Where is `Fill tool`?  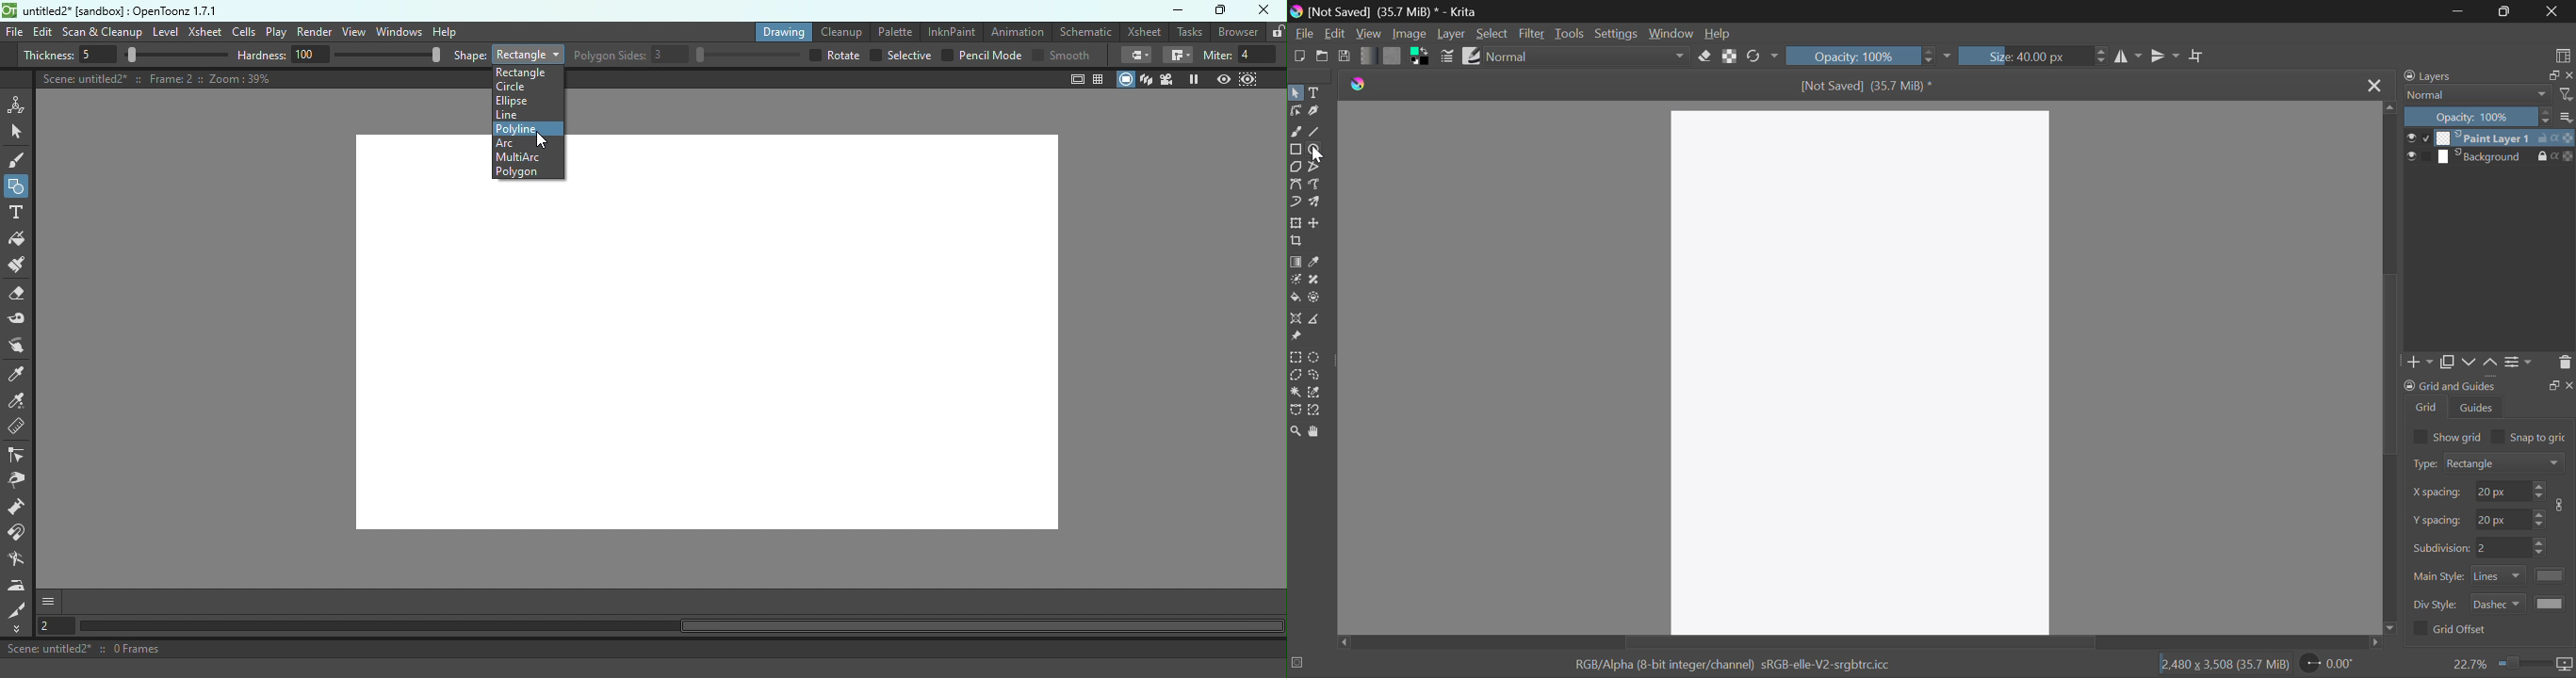
Fill tool is located at coordinates (21, 239).